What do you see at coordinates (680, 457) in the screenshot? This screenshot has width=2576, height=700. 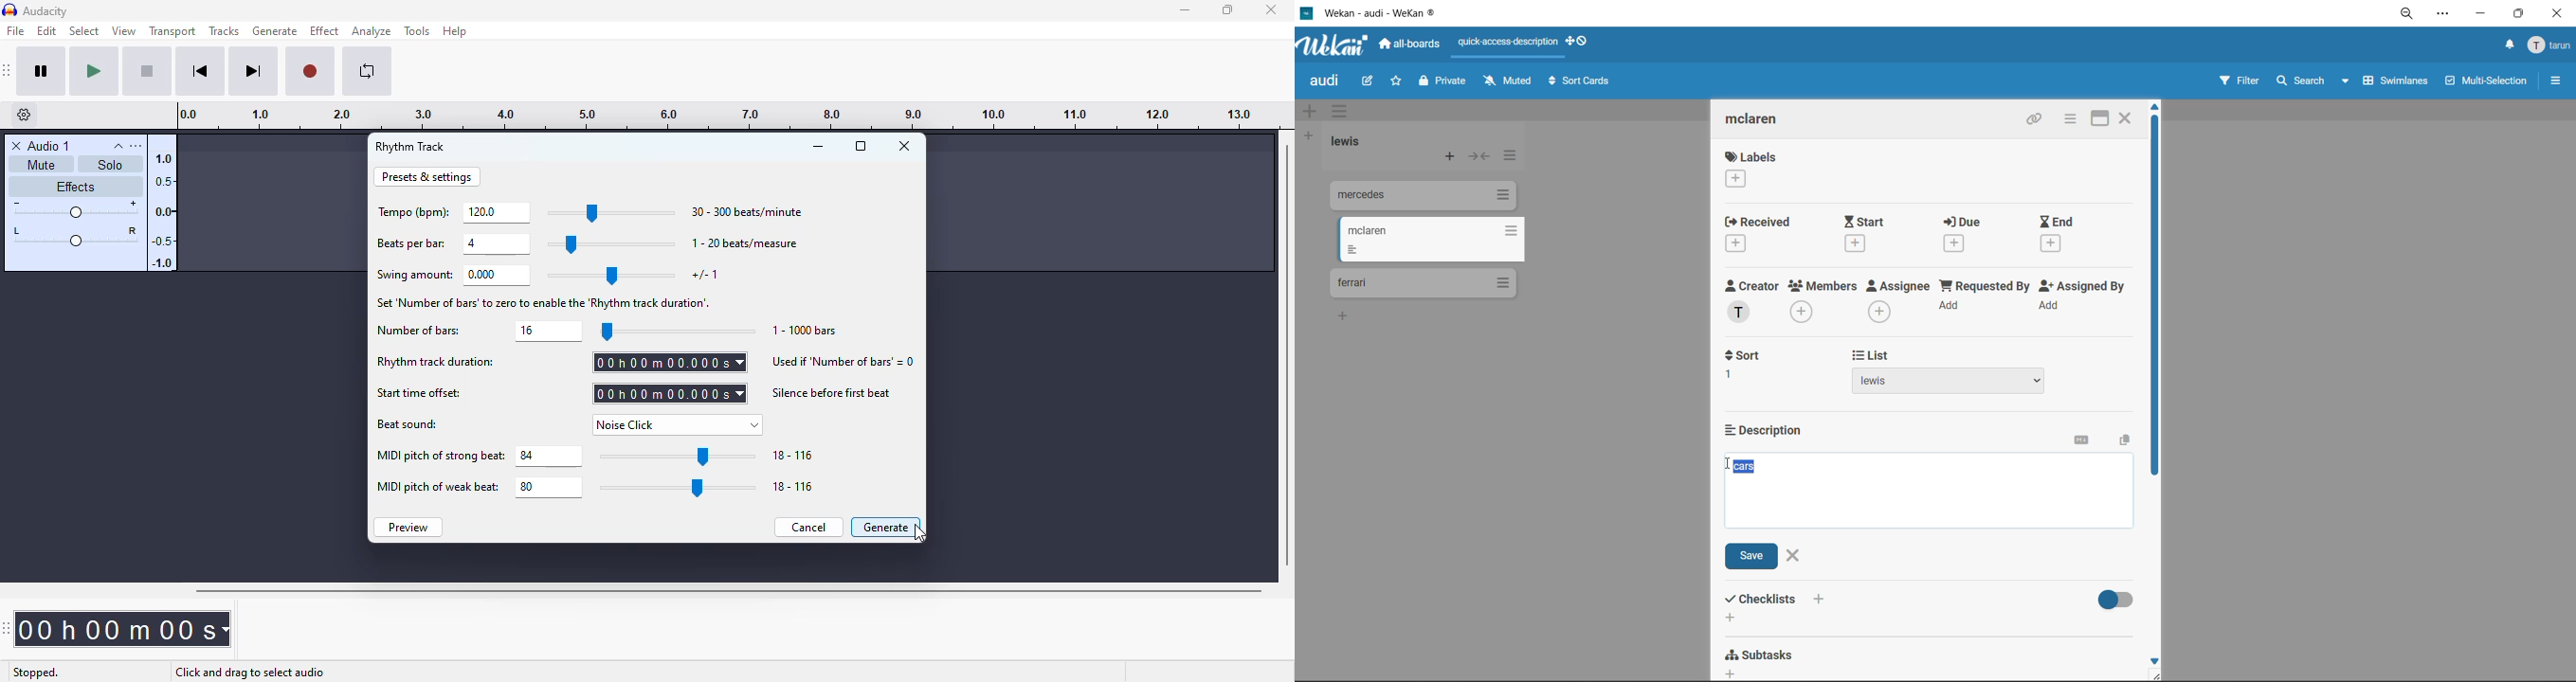 I see `slider` at bounding box center [680, 457].